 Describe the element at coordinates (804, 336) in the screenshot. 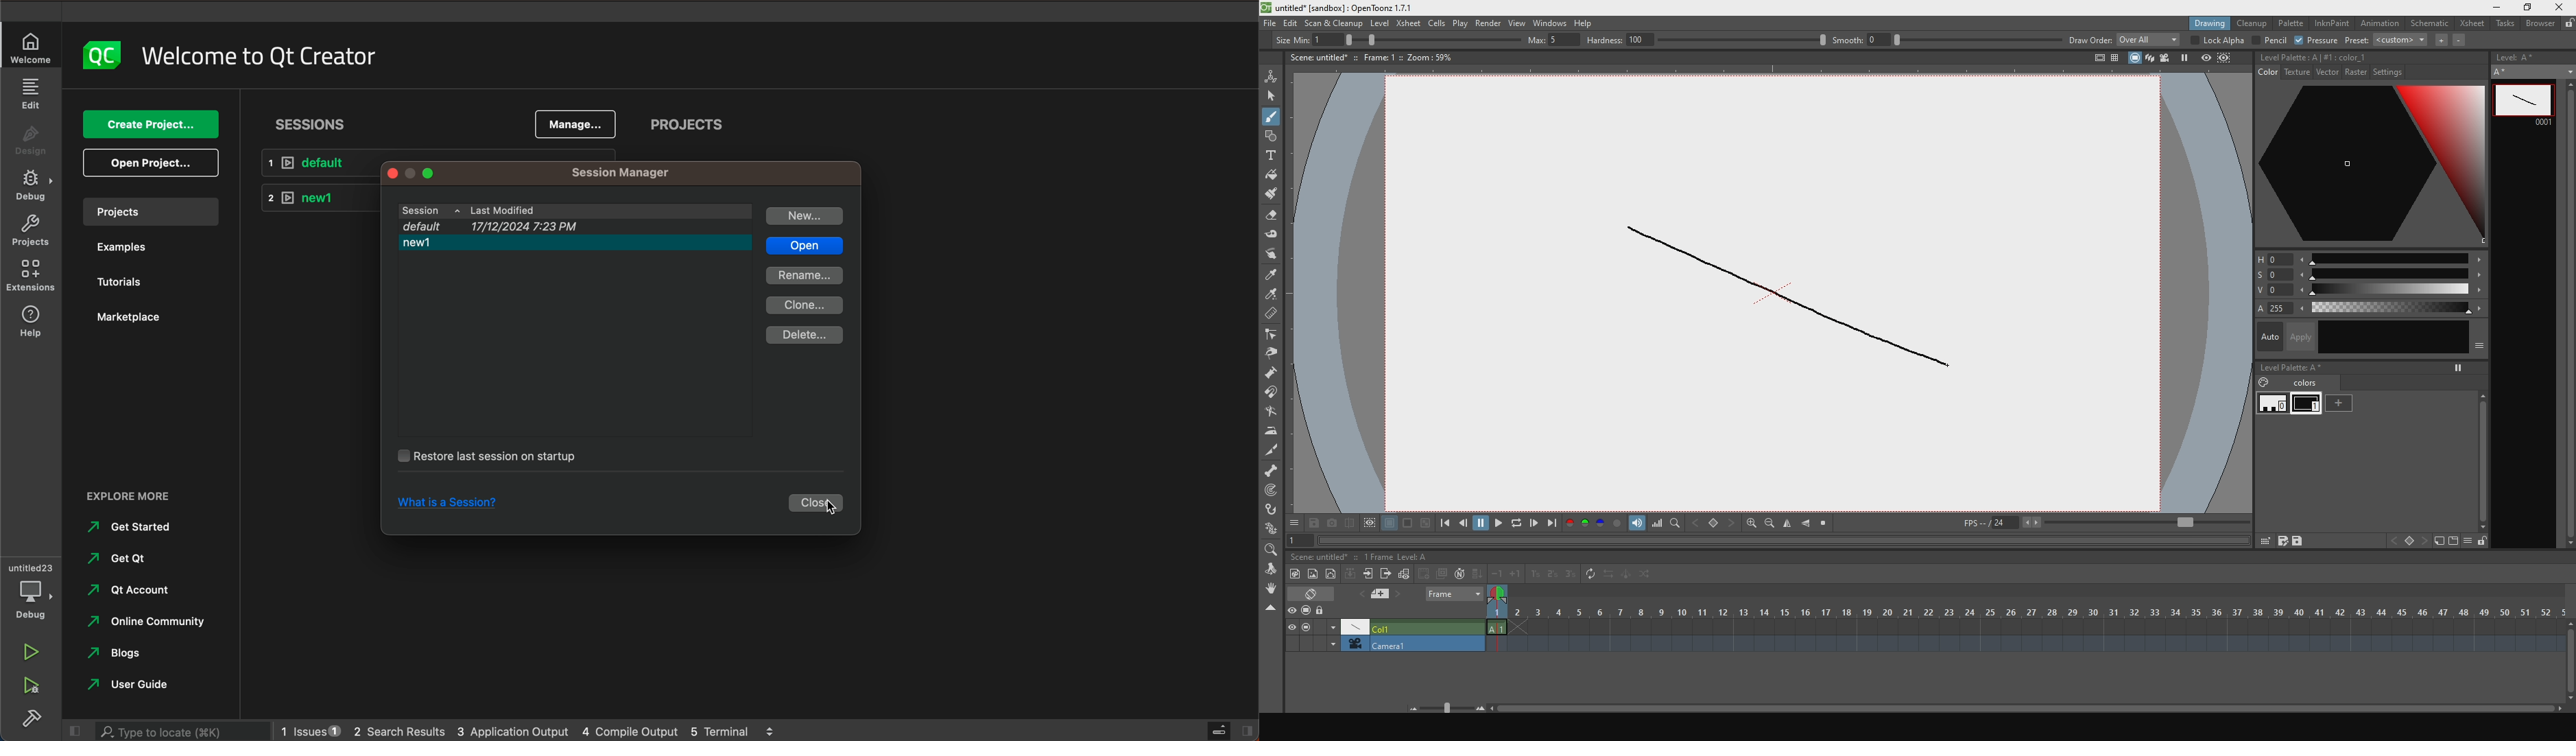

I see `delete` at that location.